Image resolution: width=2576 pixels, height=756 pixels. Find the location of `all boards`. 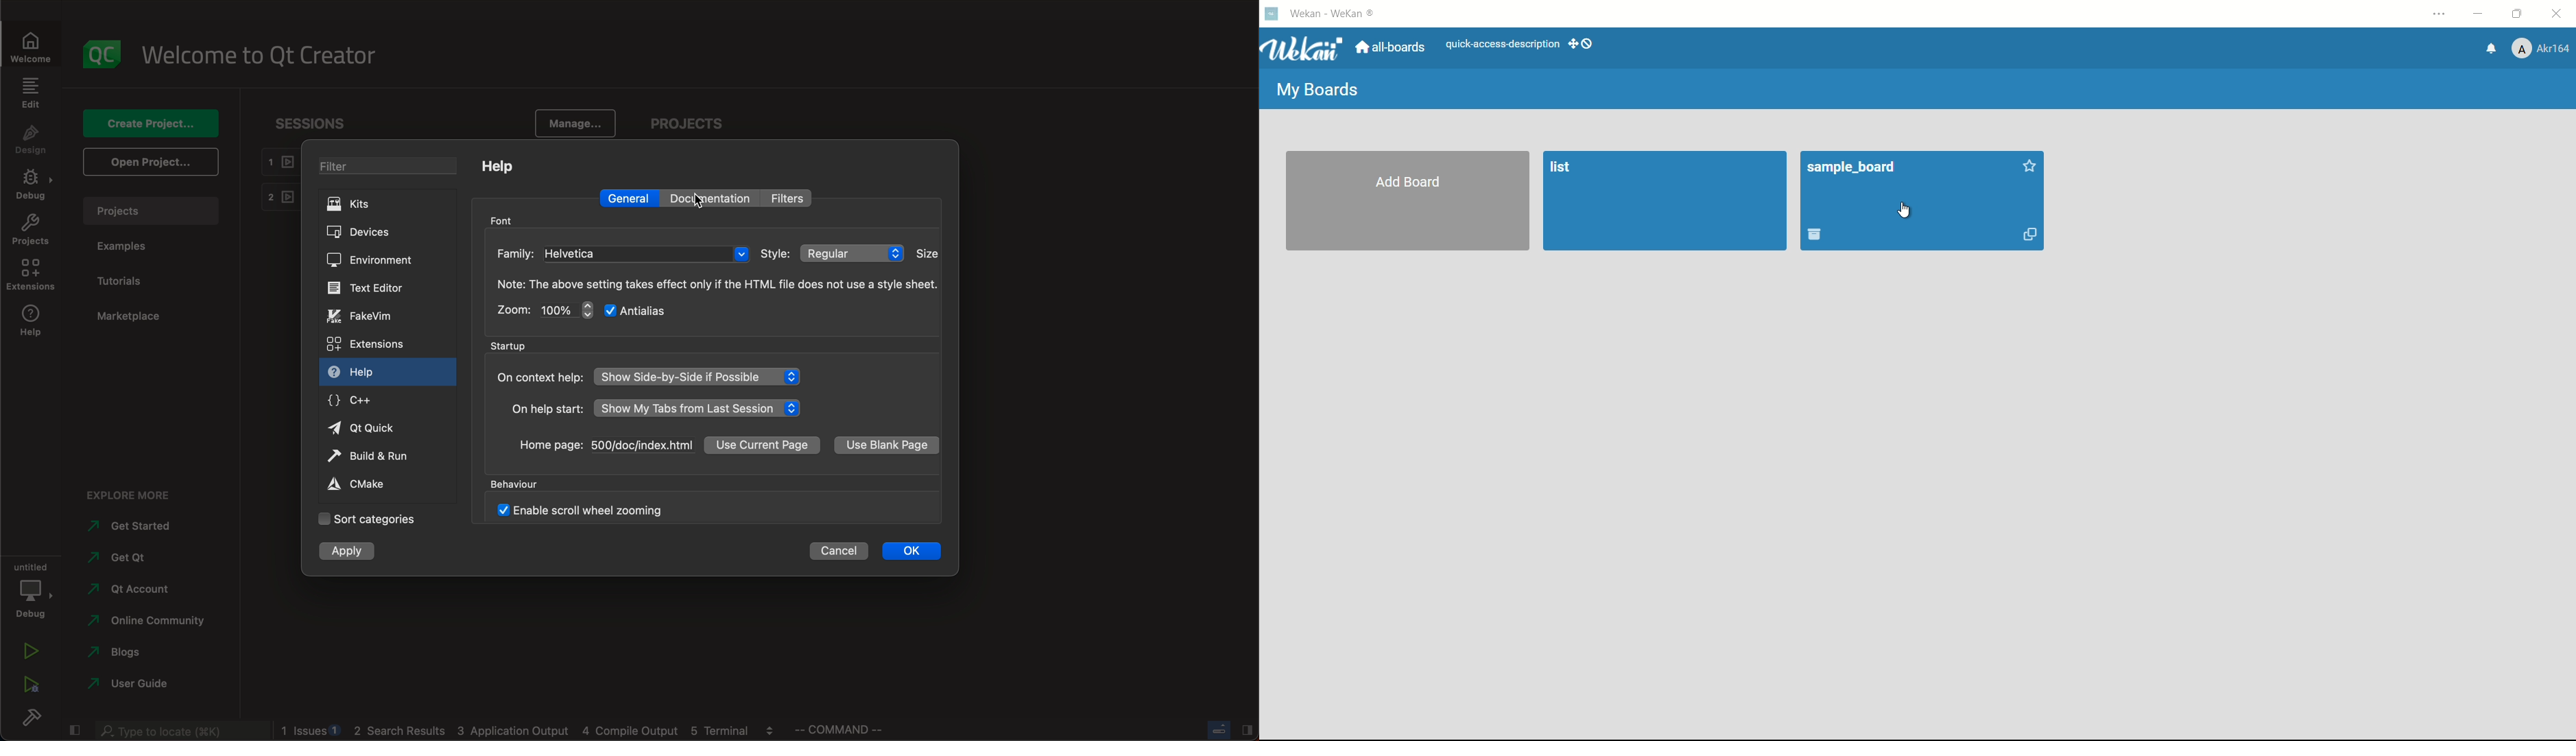

all boards is located at coordinates (1392, 47).